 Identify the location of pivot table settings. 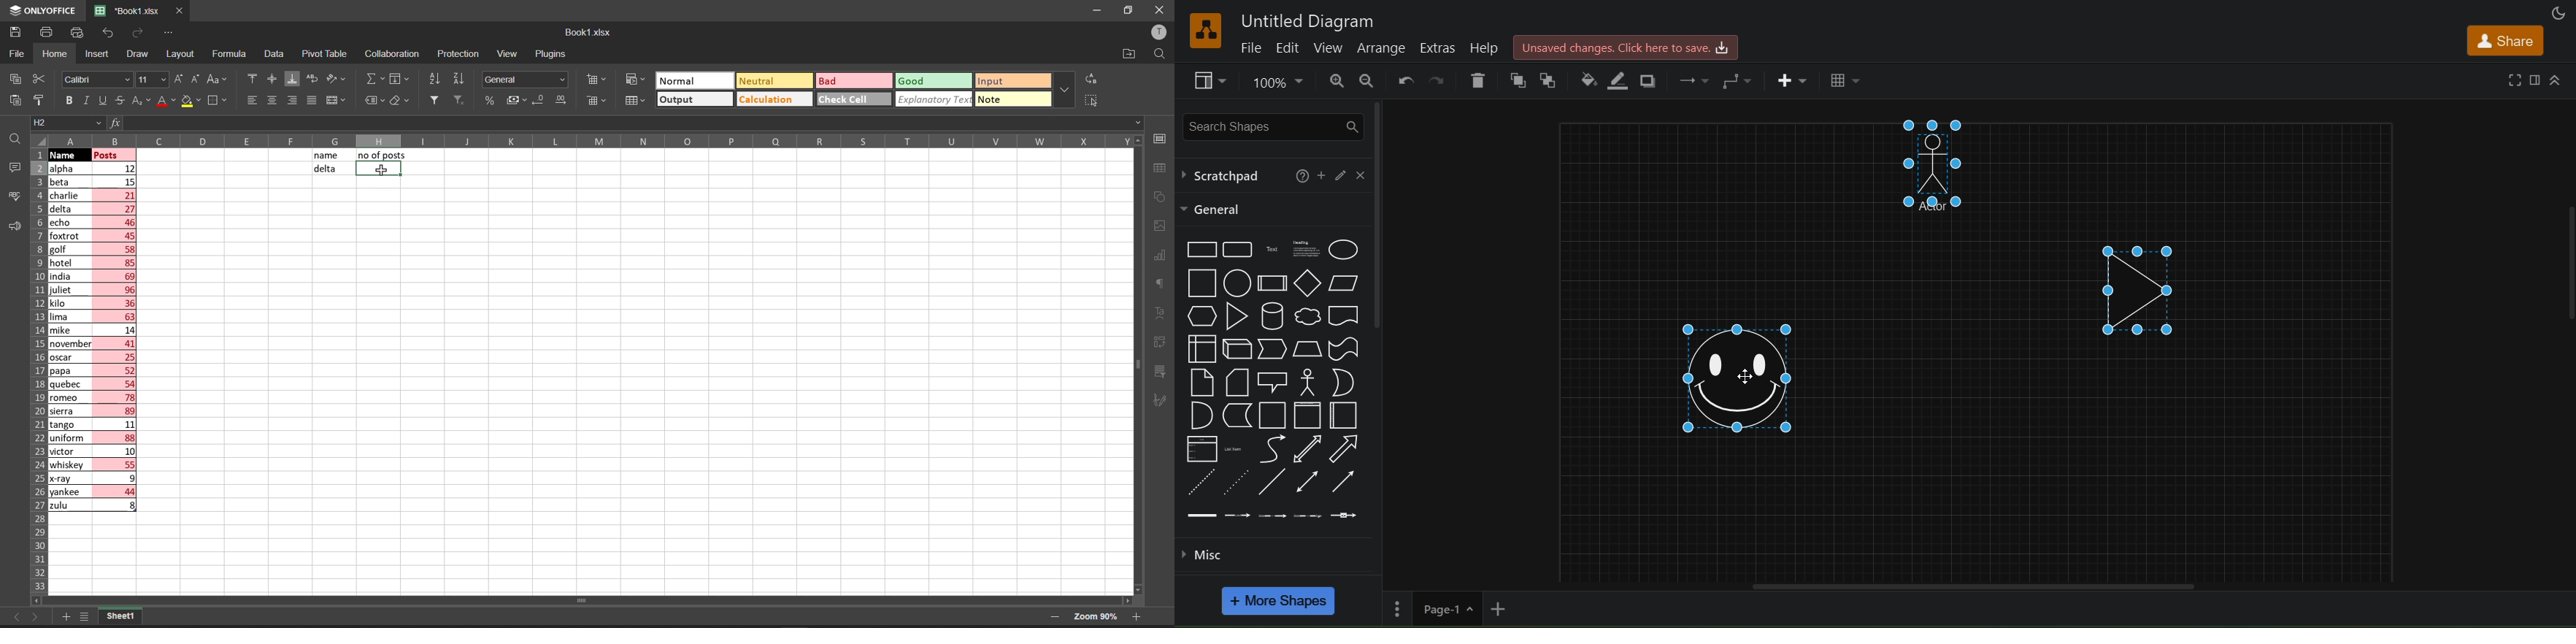
(1164, 342).